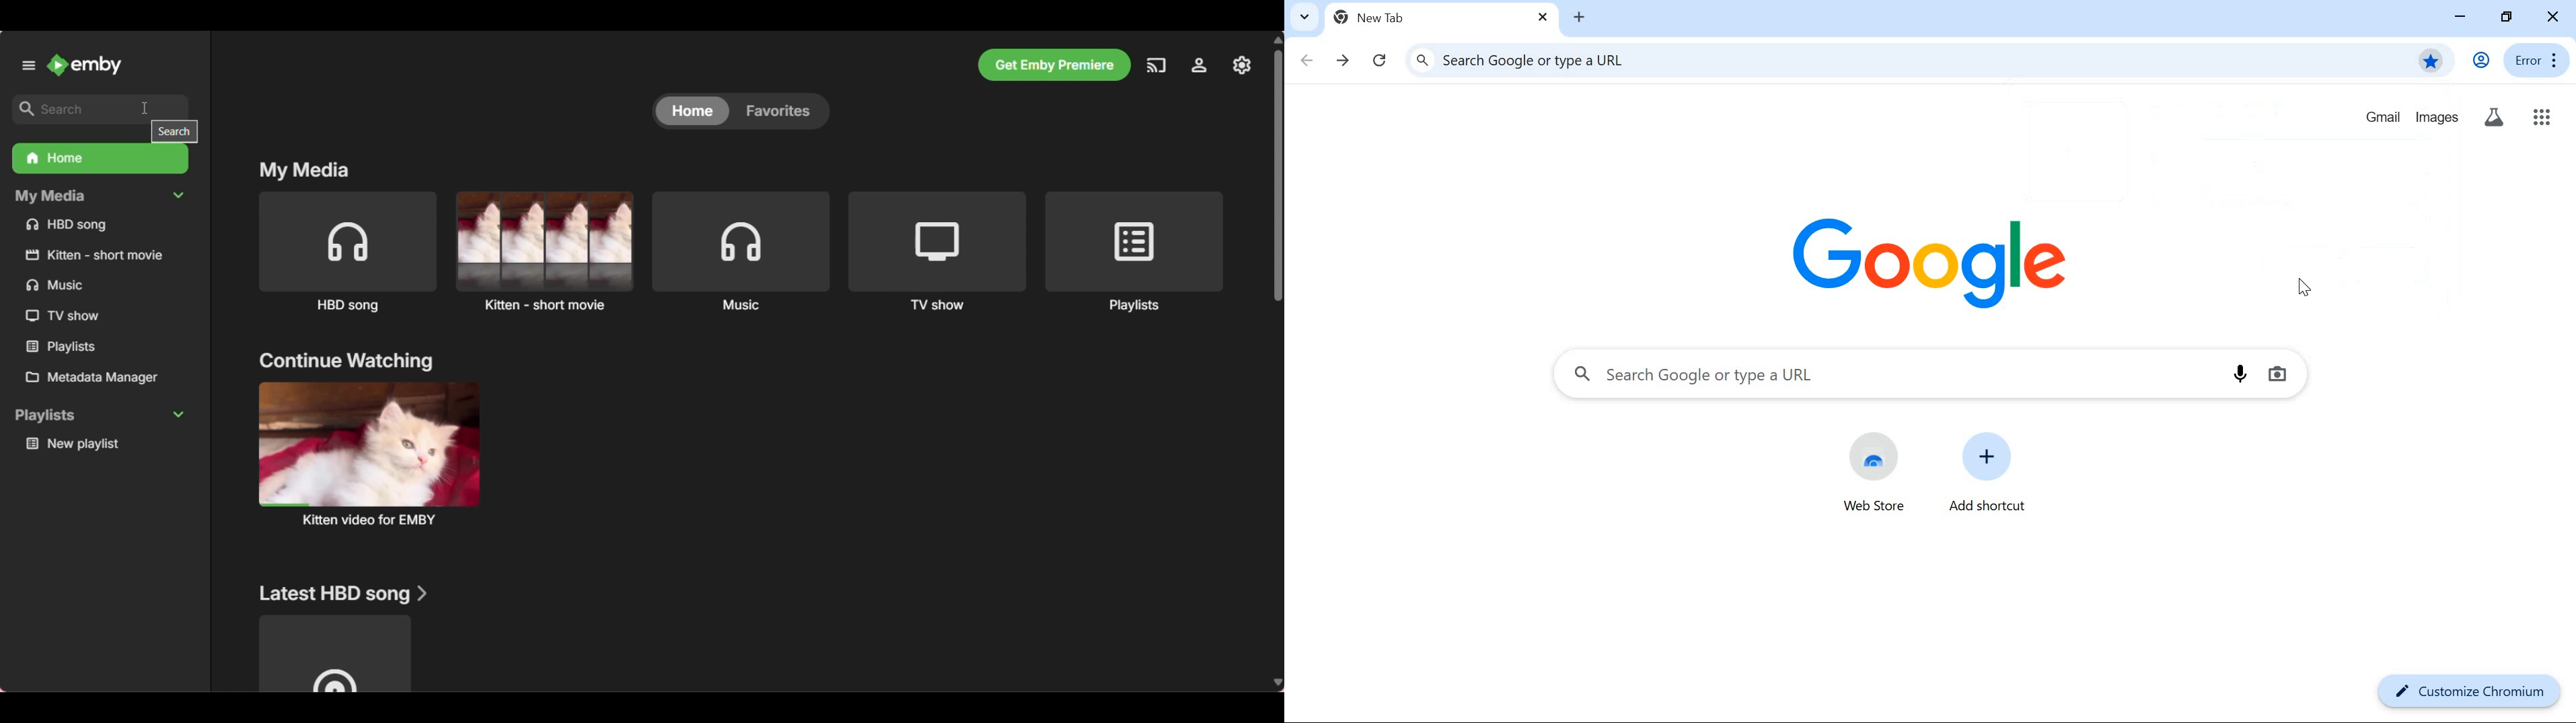 This screenshot has height=728, width=2576. I want to click on search, so click(71, 109).